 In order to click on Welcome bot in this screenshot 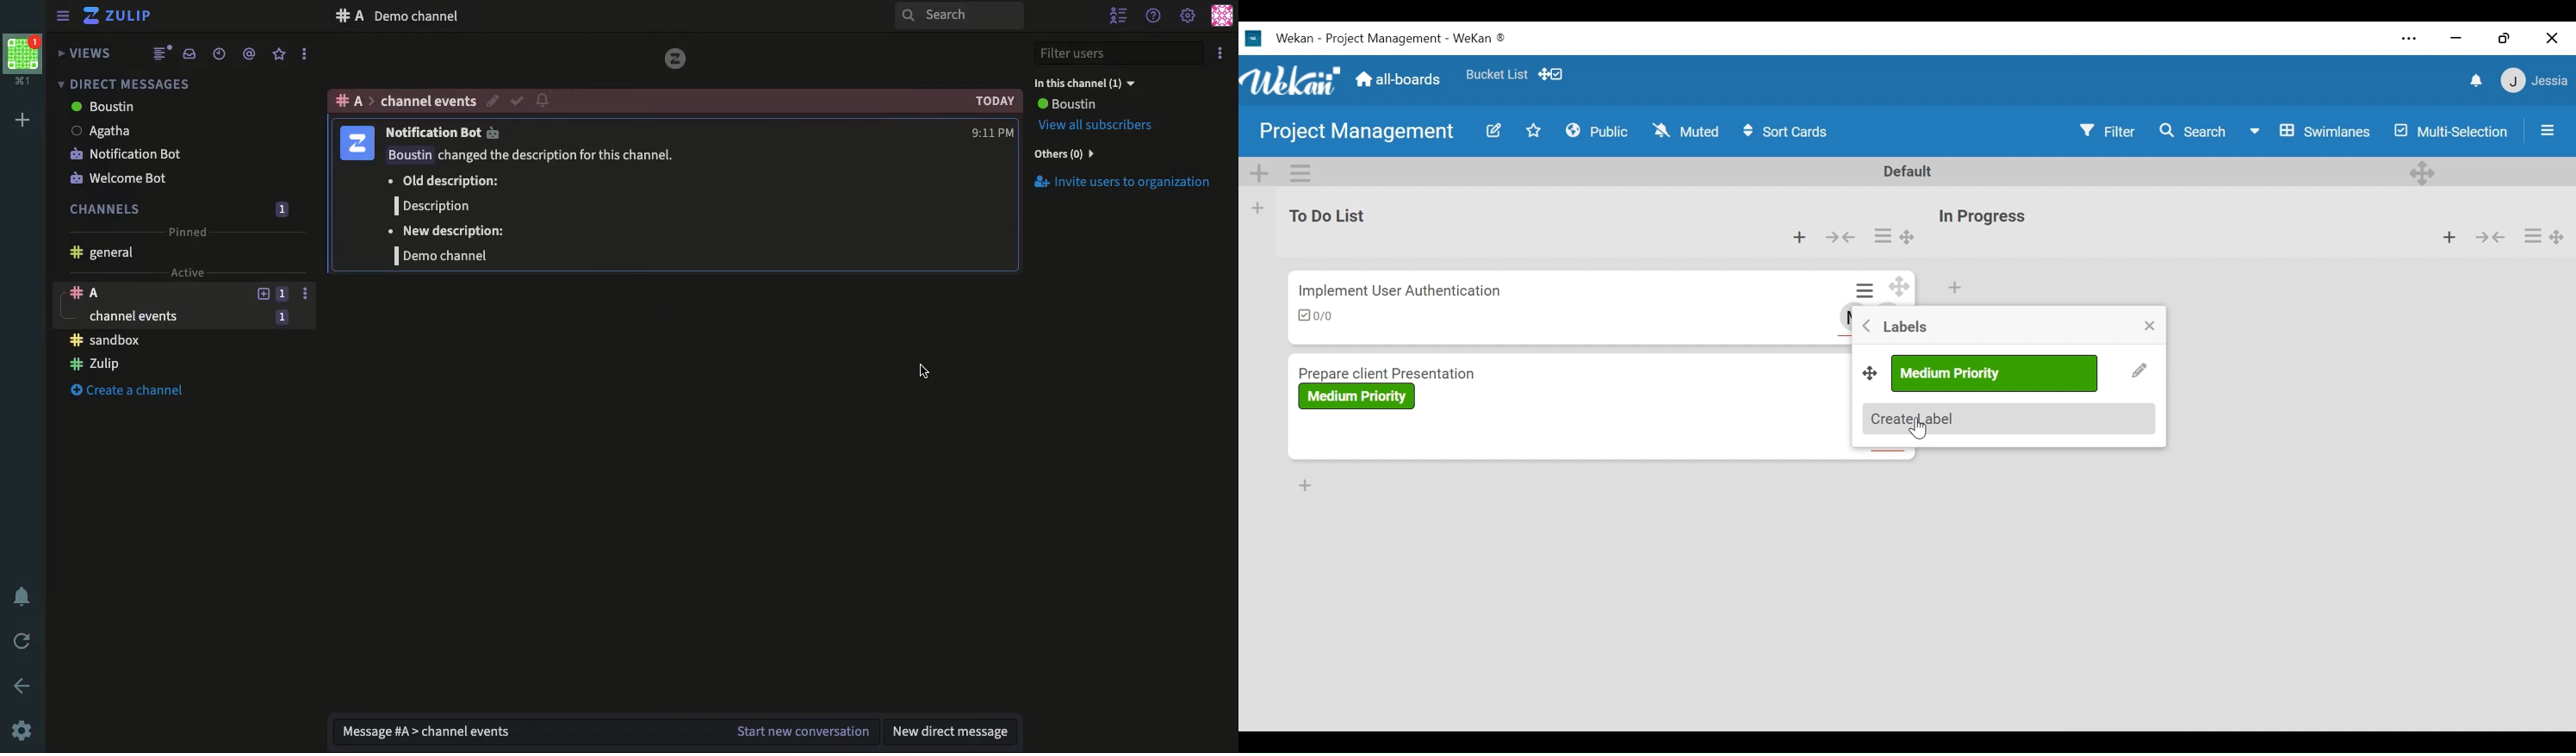, I will do `click(116, 178)`.